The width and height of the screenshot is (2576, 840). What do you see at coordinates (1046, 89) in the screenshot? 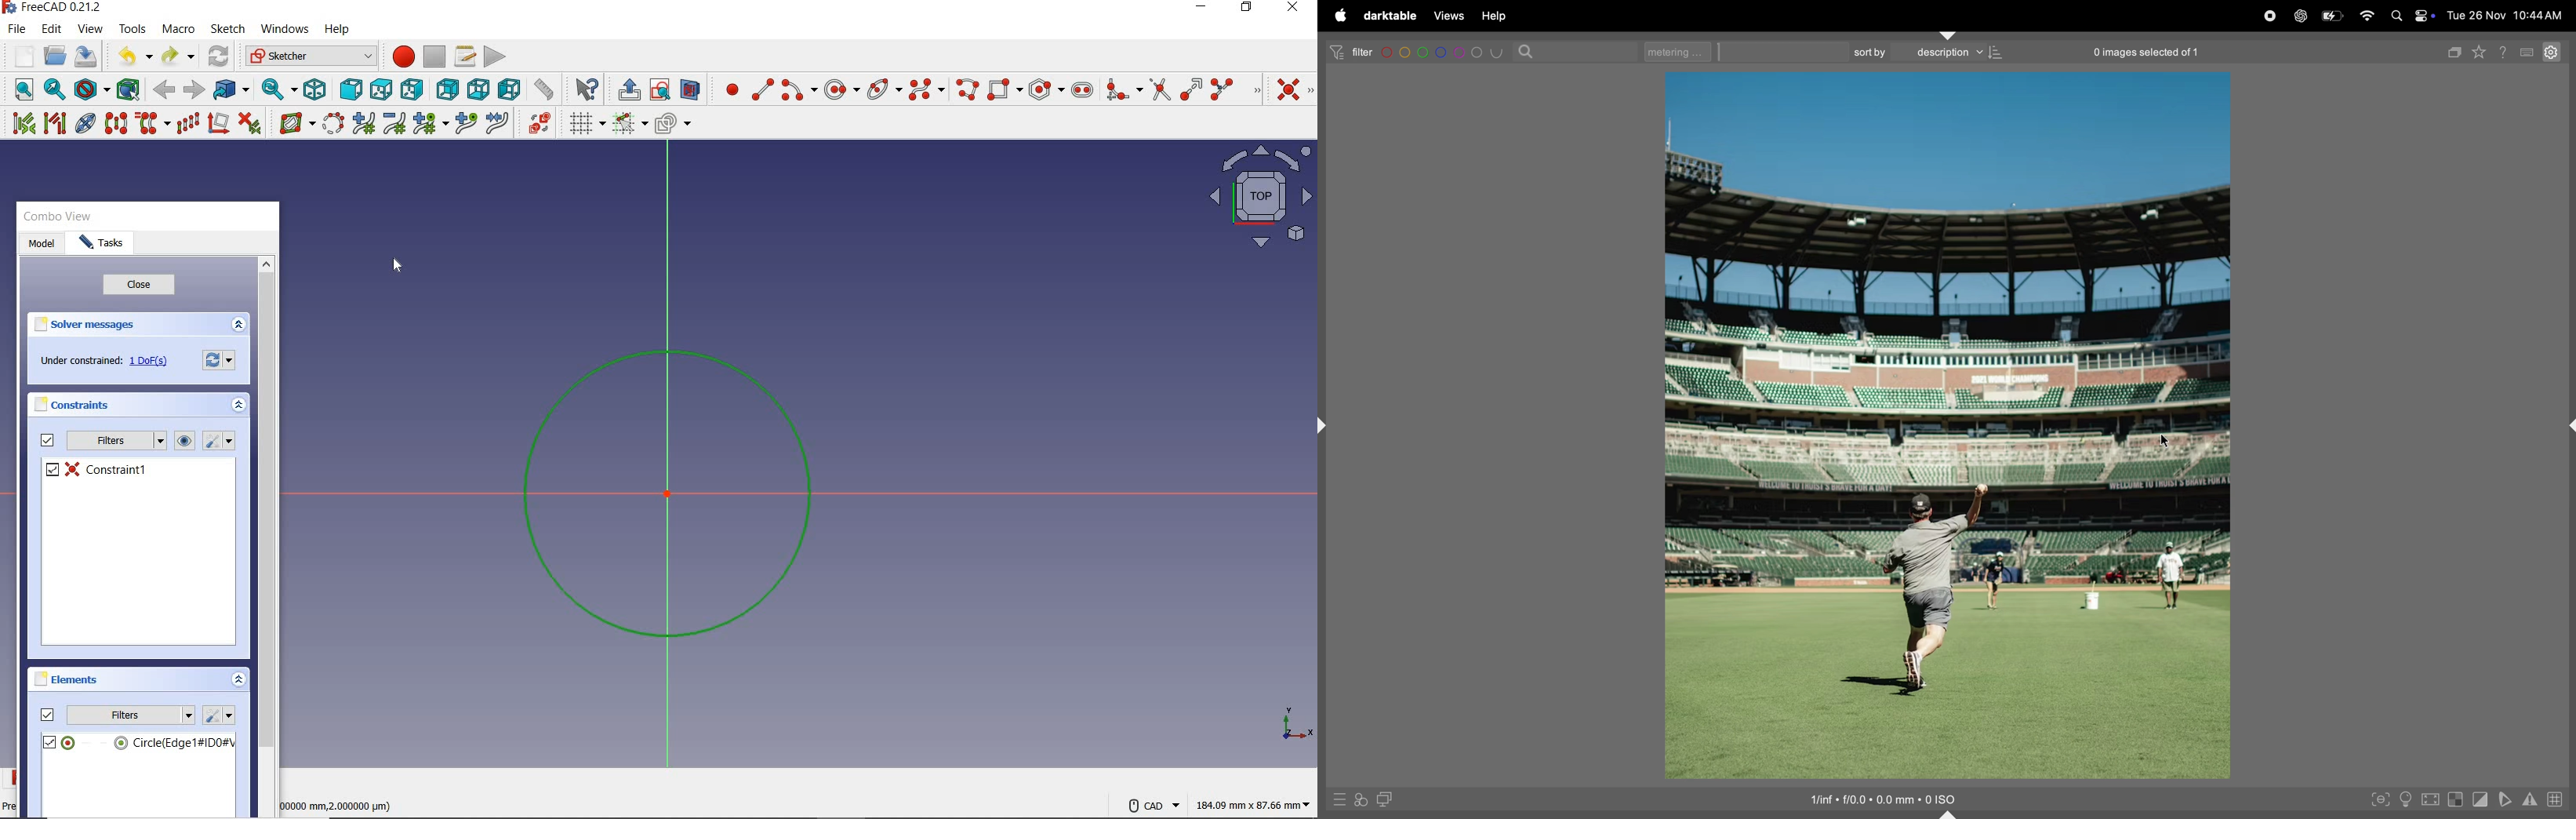
I see `create regular polygon` at bounding box center [1046, 89].